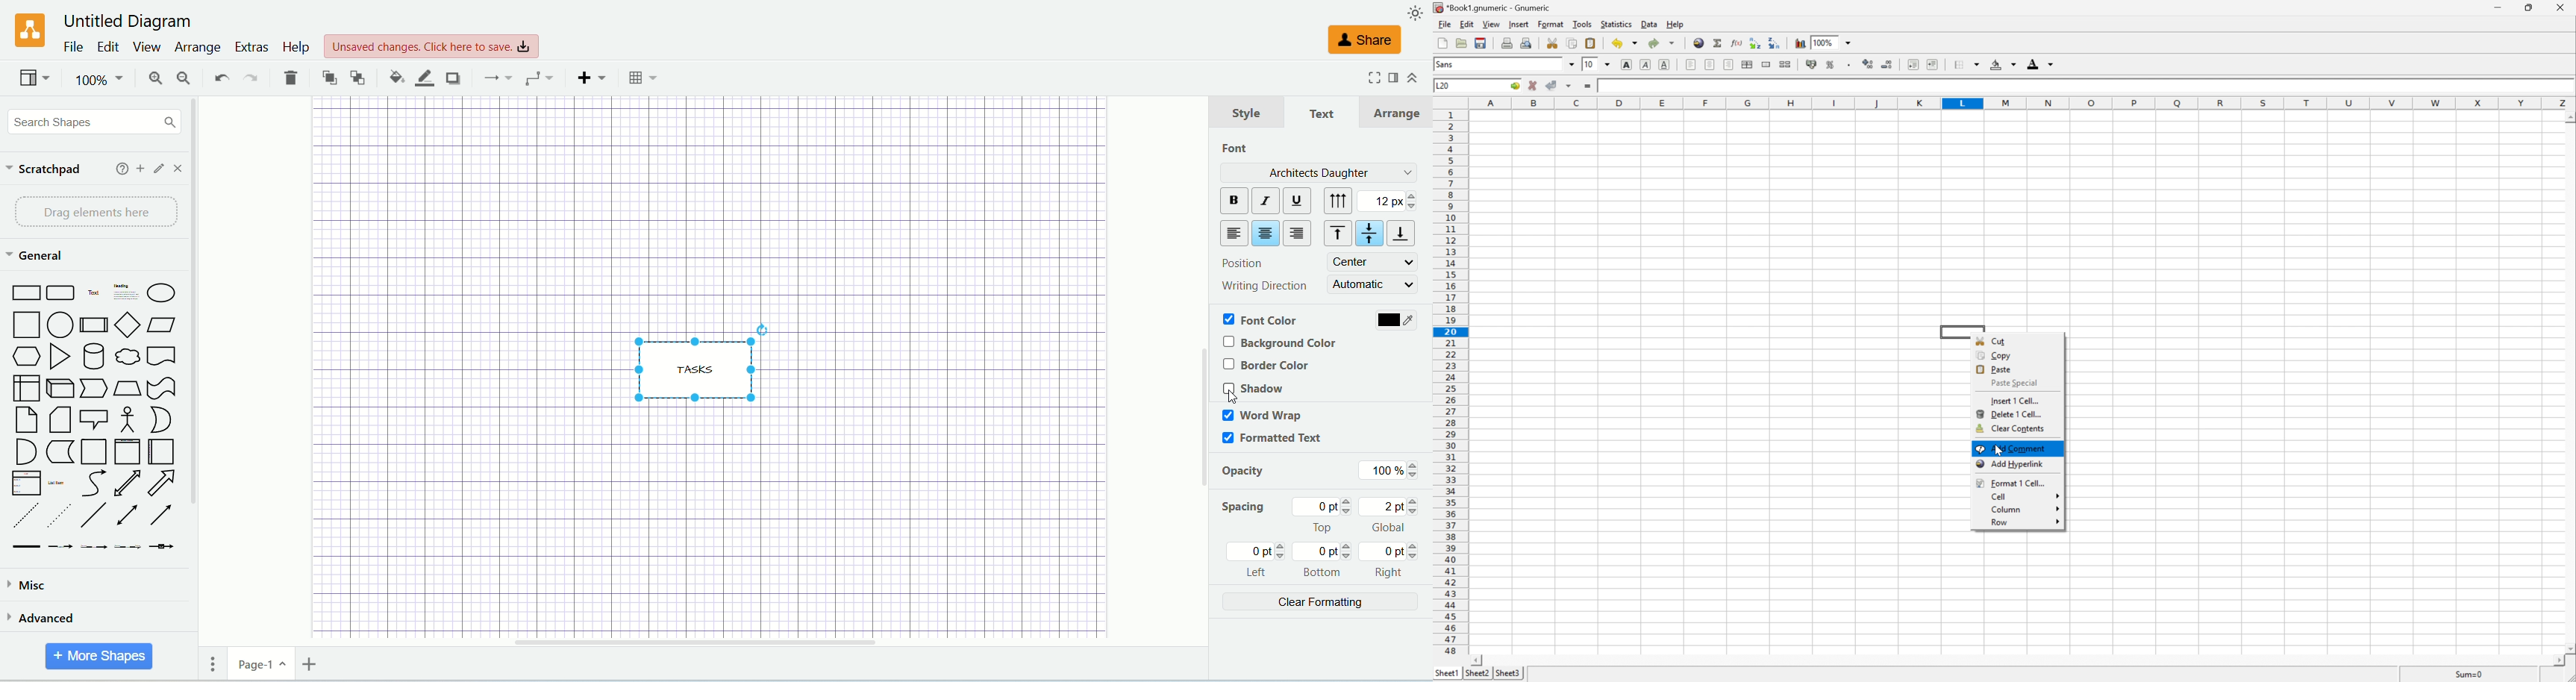 This screenshot has height=700, width=2576. What do you see at coordinates (201, 366) in the screenshot?
I see `vertical scroll bar` at bounding box center [201, 366].